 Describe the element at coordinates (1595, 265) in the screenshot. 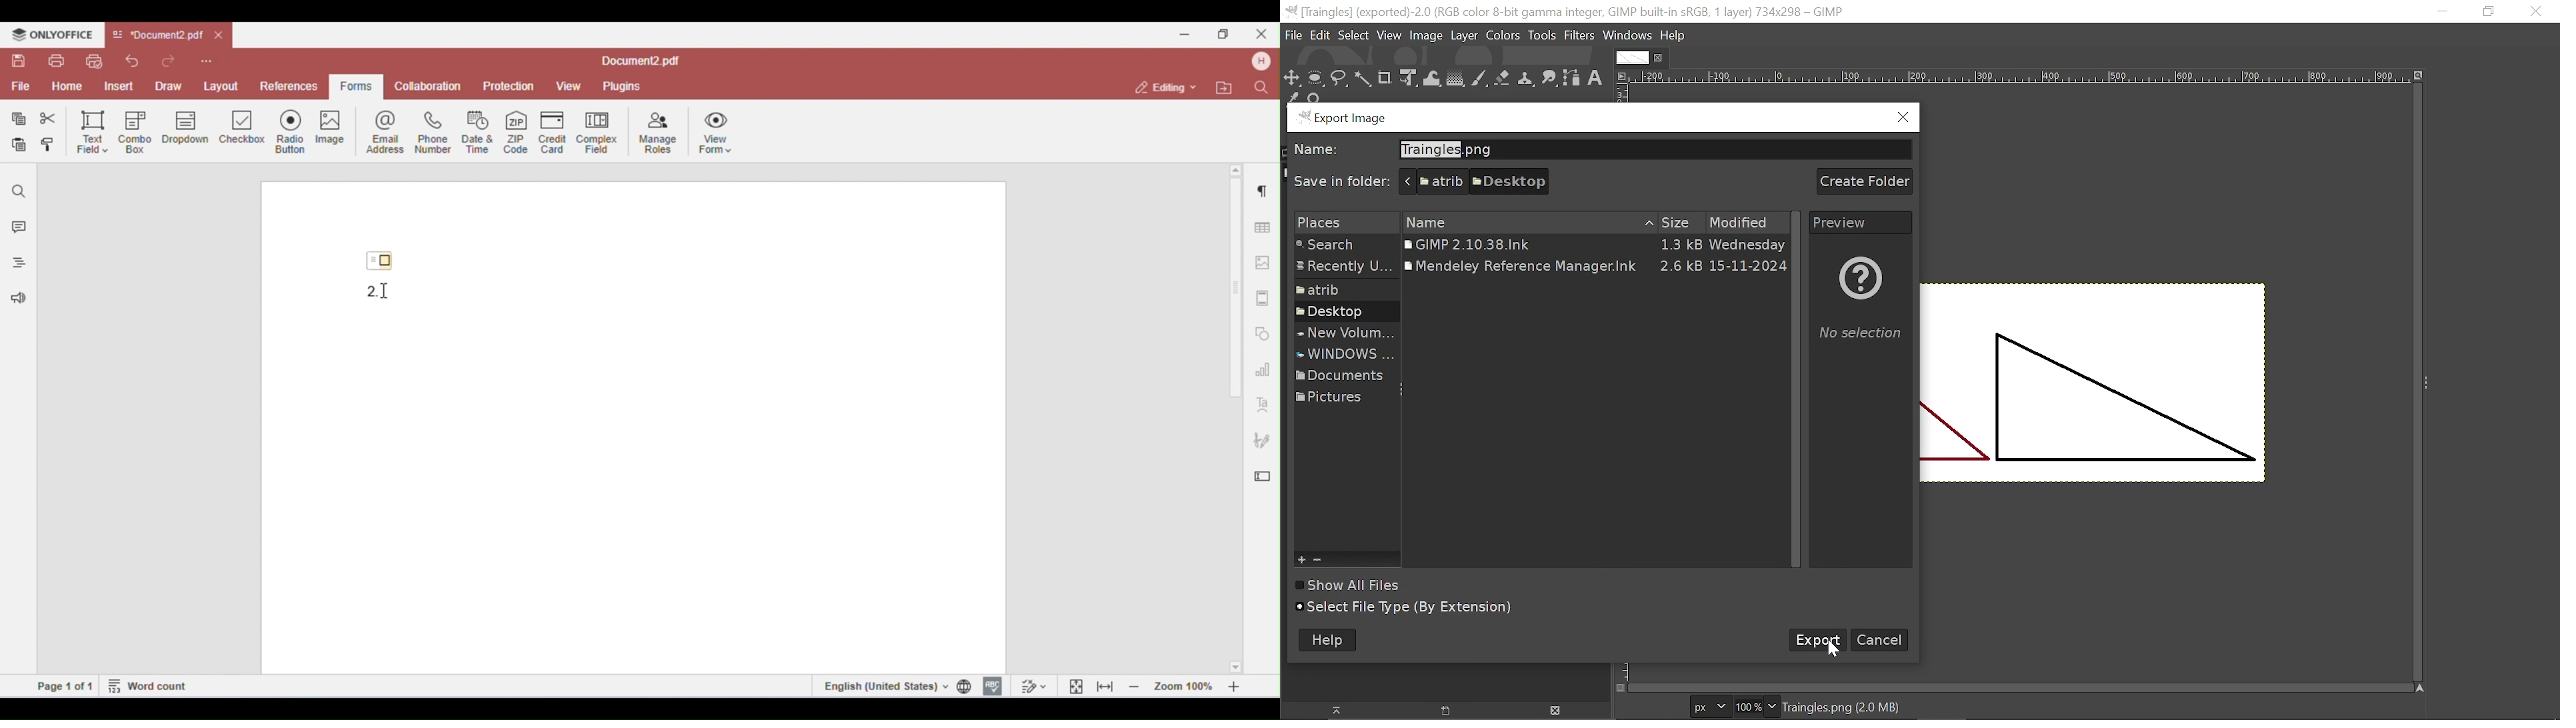

I see `` at that location.